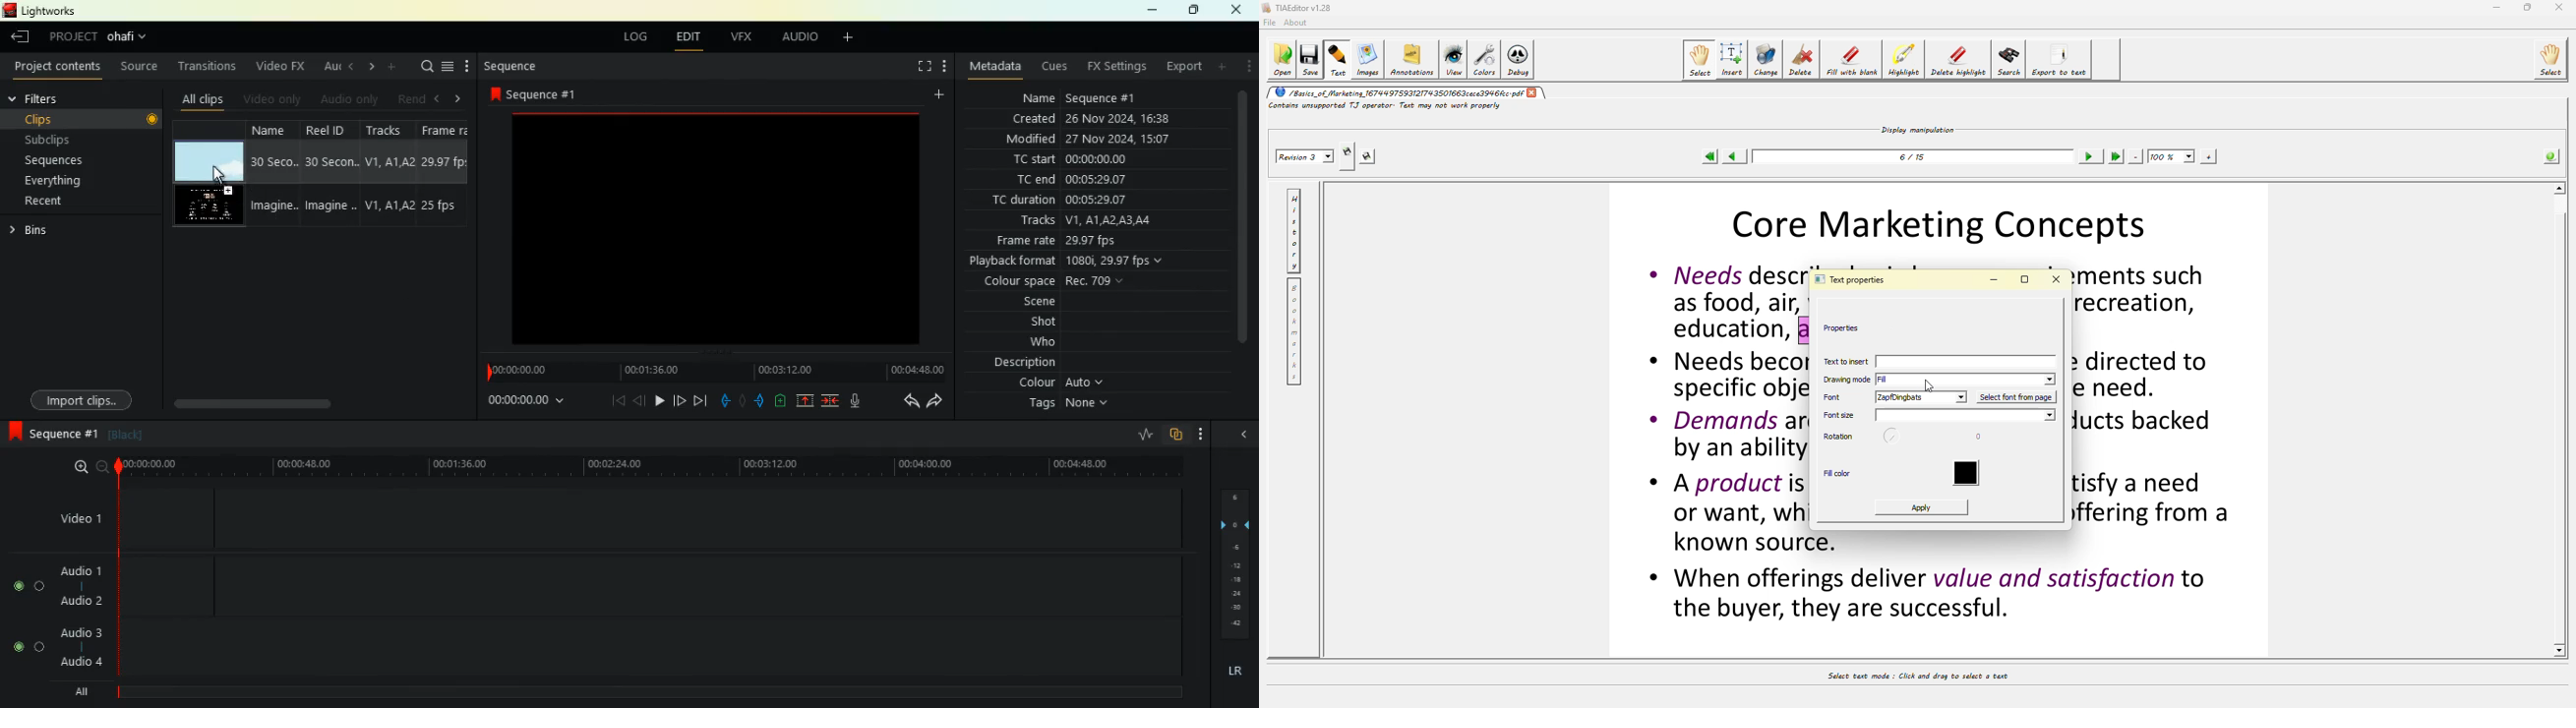  Describe the element at coordinates (219, 173) in the screenshot. I see `Cursor` at that location.